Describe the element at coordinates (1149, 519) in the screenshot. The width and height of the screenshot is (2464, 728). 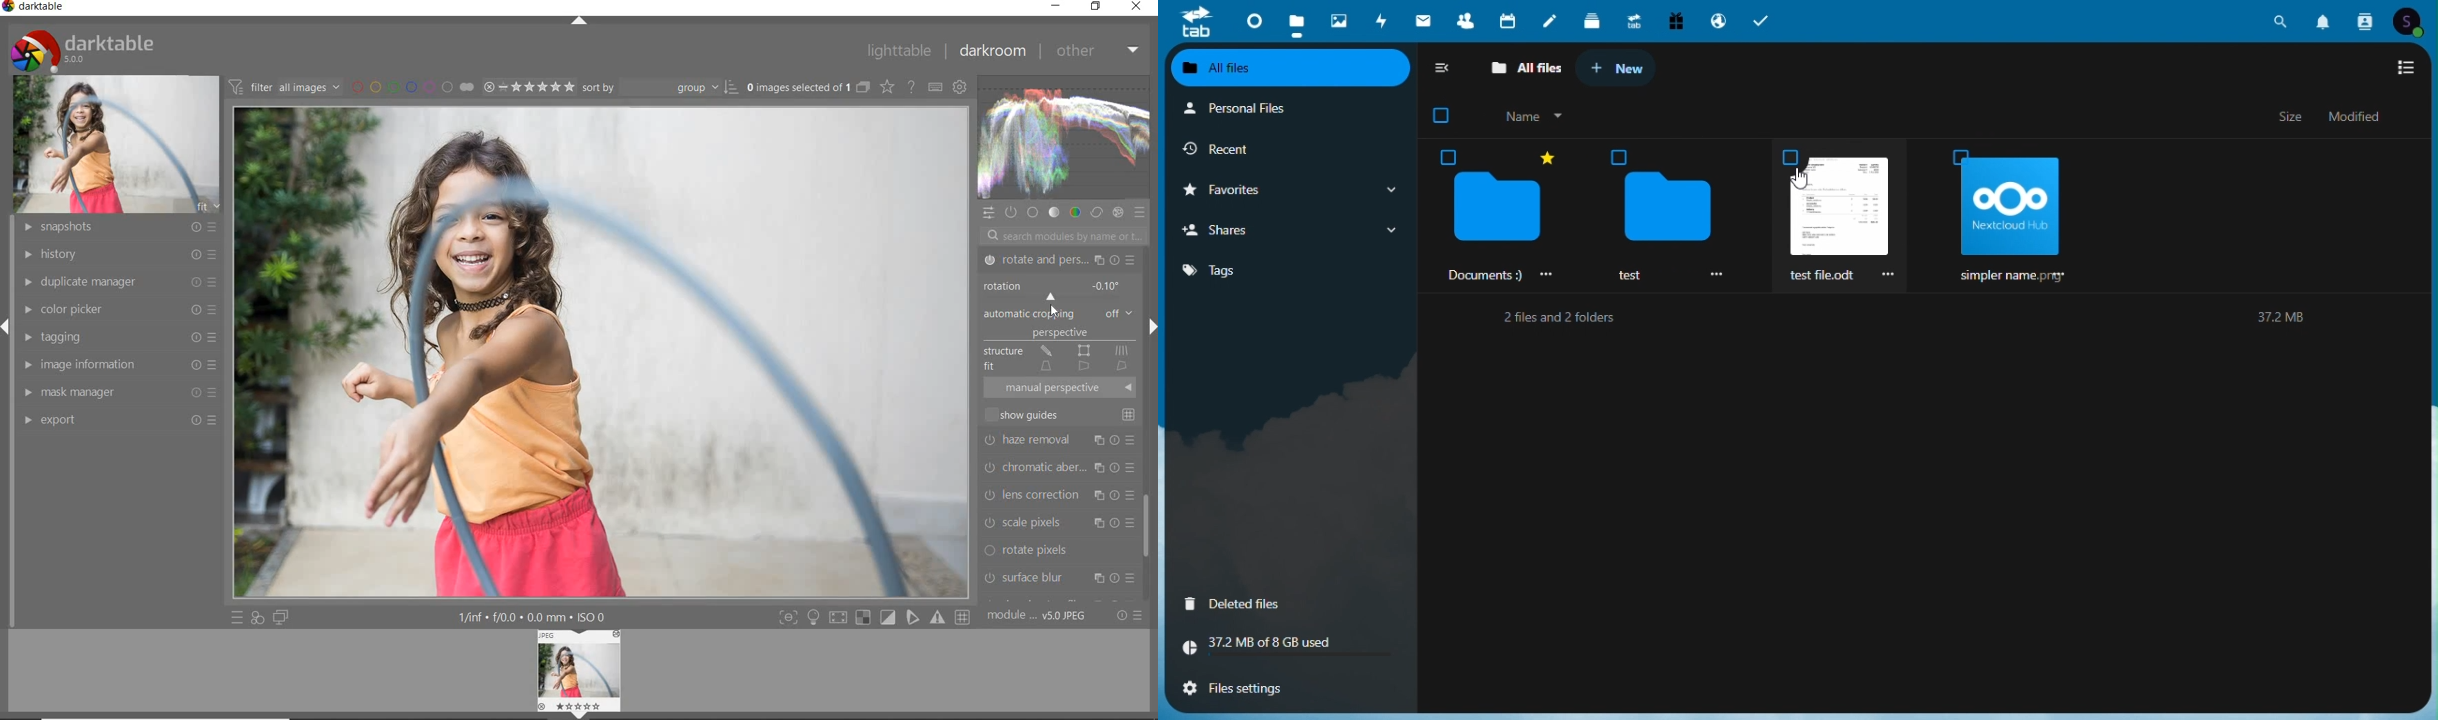
I see `scrollbar` at that location.